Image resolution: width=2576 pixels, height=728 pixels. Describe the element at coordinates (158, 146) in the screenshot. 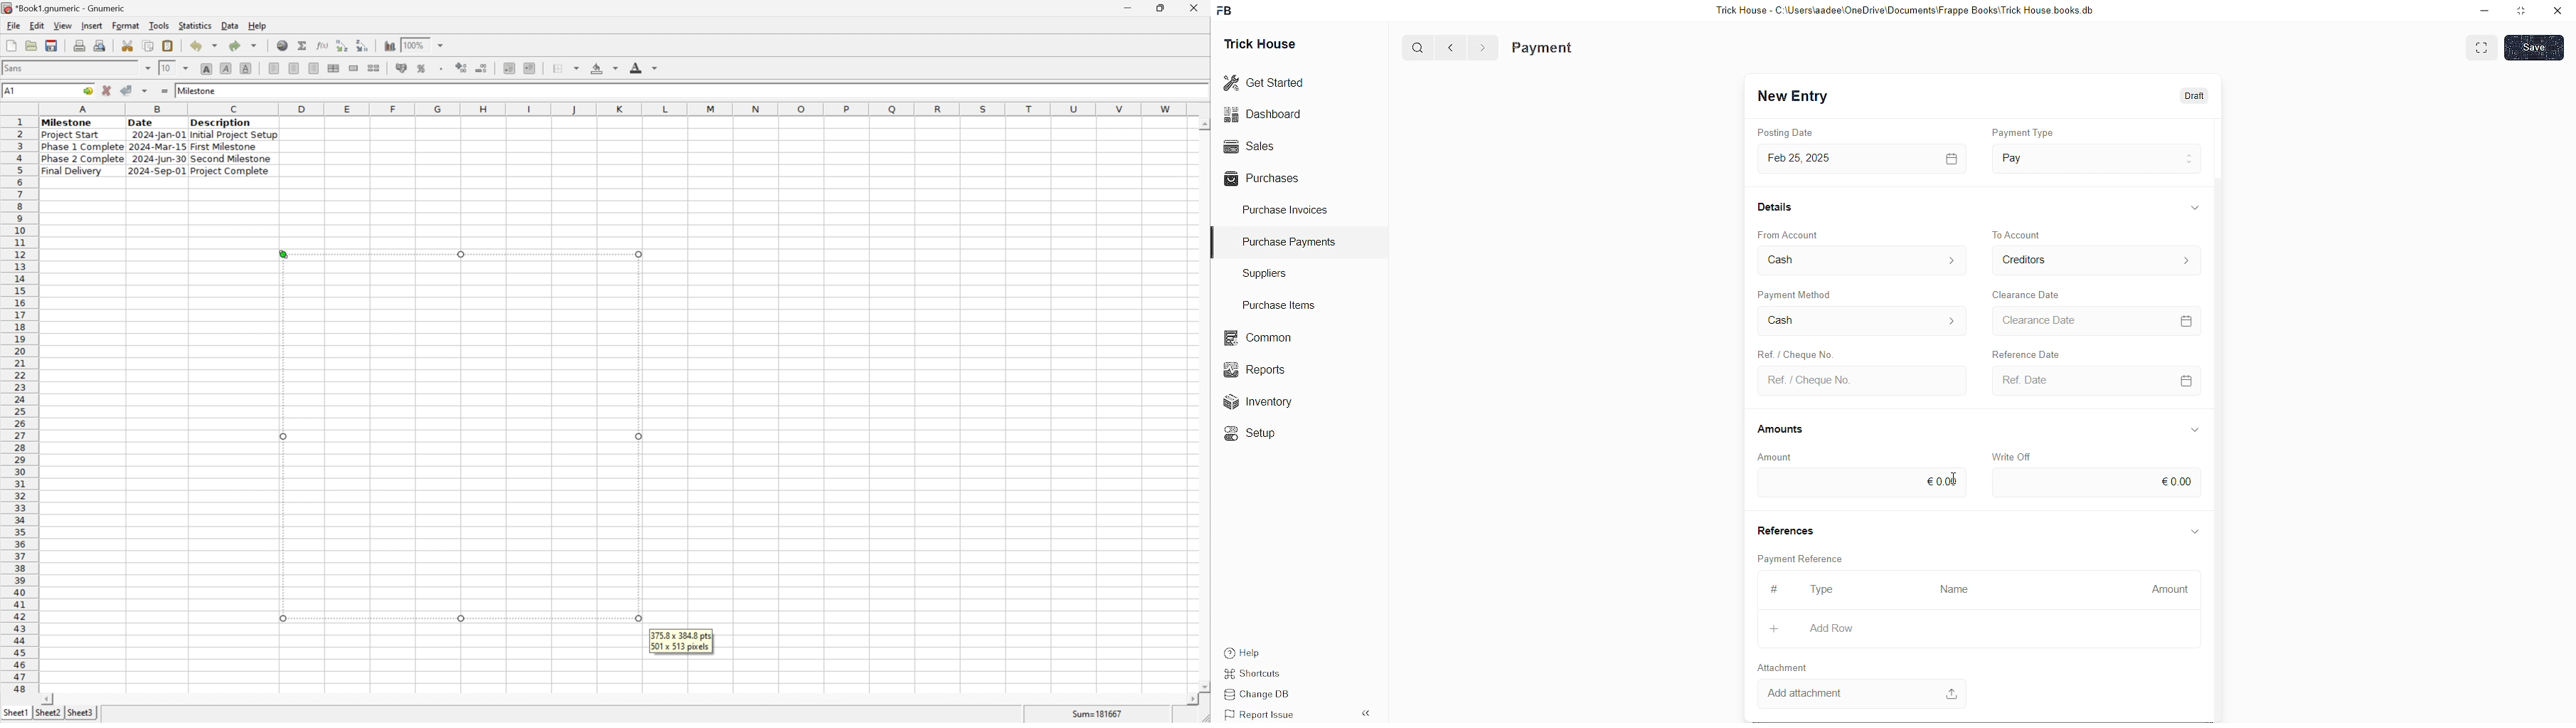

I see `Table` at that location.